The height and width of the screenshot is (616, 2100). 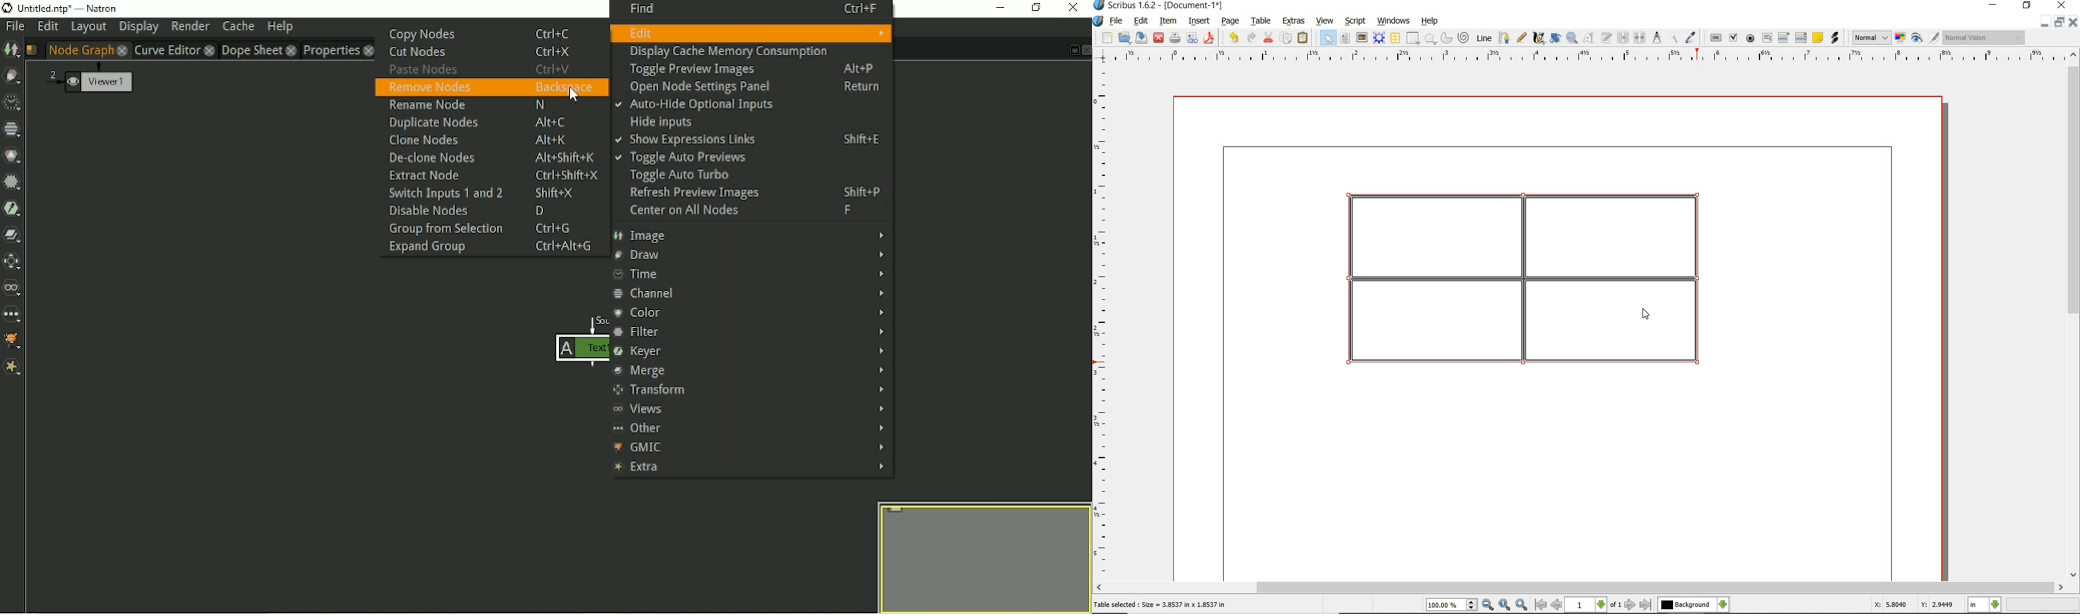 What do you see at coordinates (1767, 38) in the screenshot?
I see `pdf text field` at bounding box center [1767, 38].